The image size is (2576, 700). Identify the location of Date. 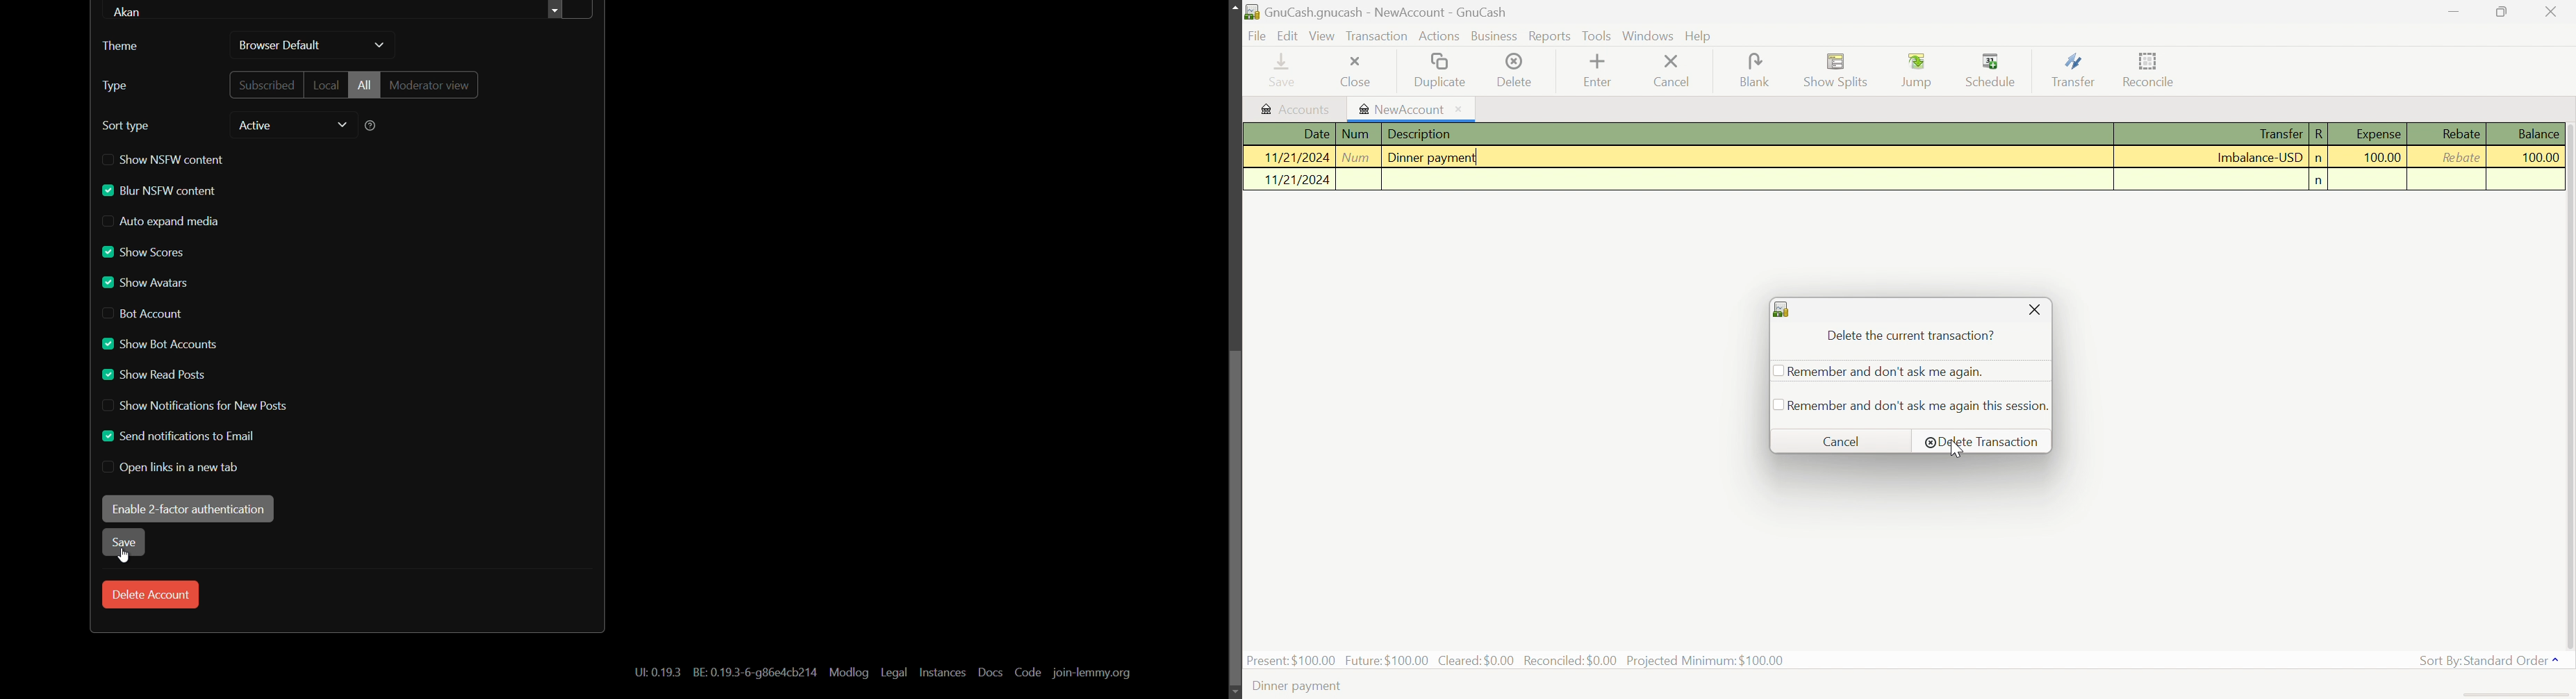
(1316, 134).